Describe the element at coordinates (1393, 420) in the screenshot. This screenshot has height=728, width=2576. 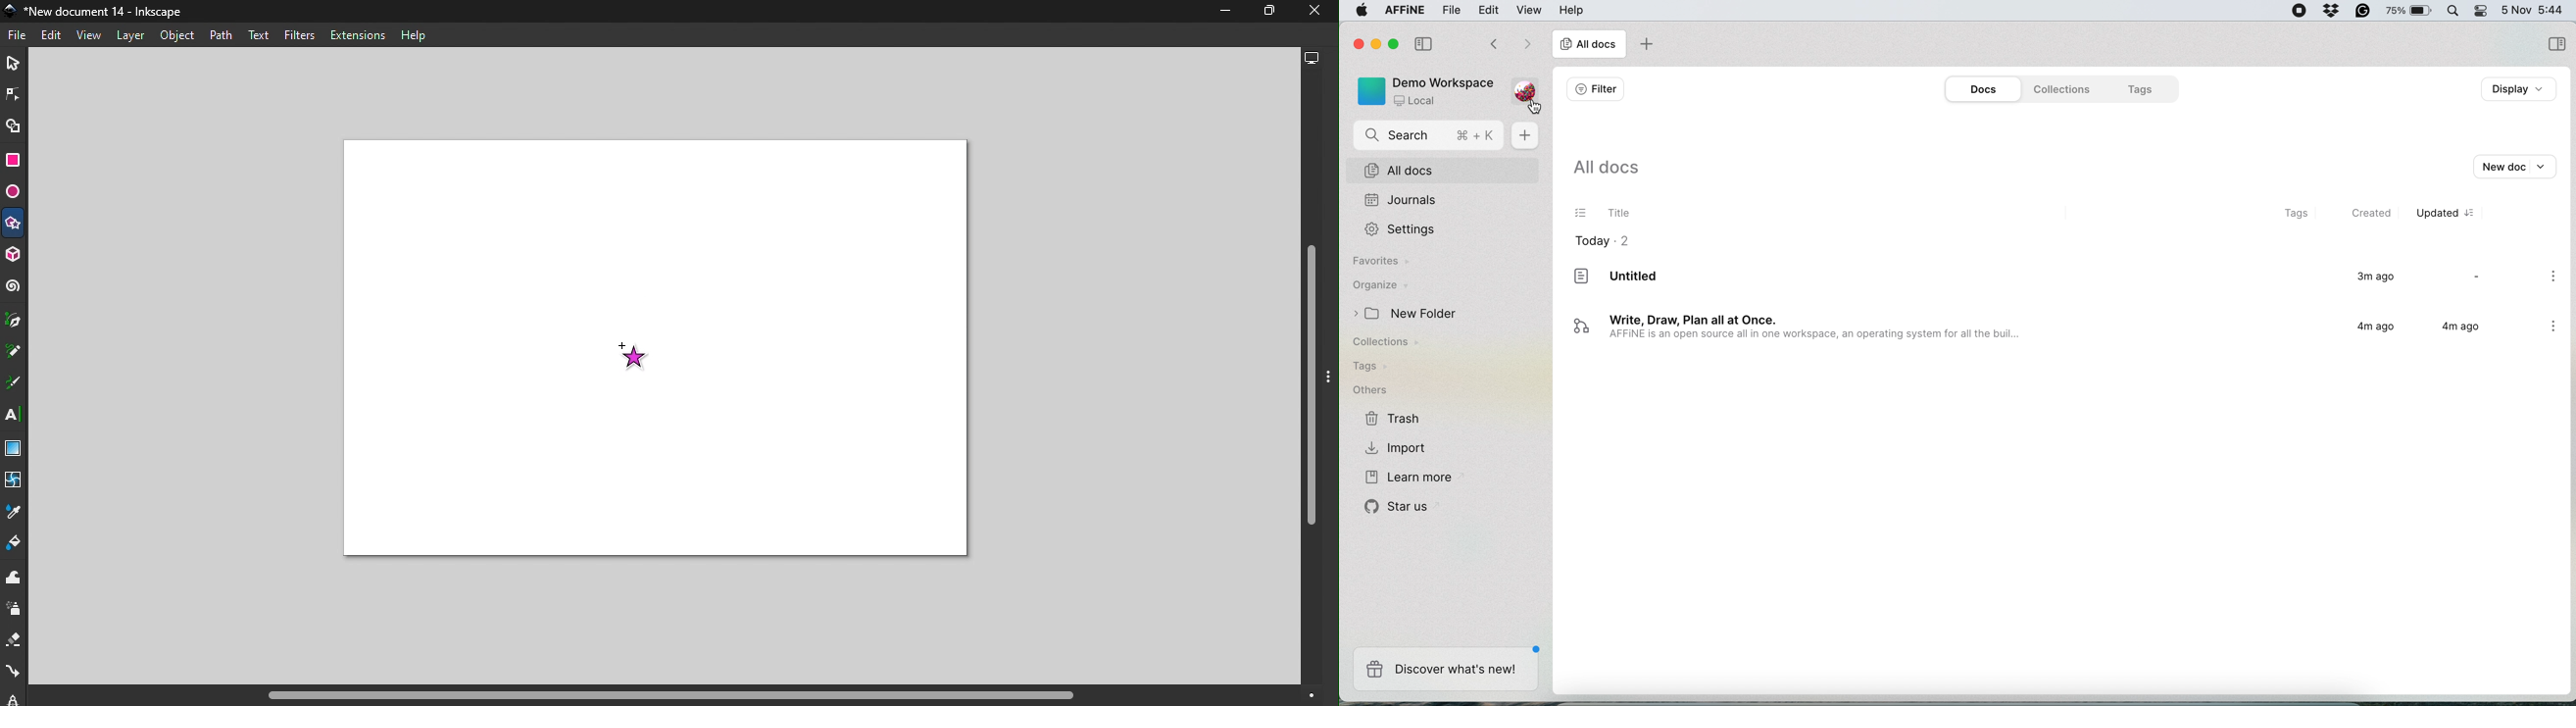
I see `trash` at that location.